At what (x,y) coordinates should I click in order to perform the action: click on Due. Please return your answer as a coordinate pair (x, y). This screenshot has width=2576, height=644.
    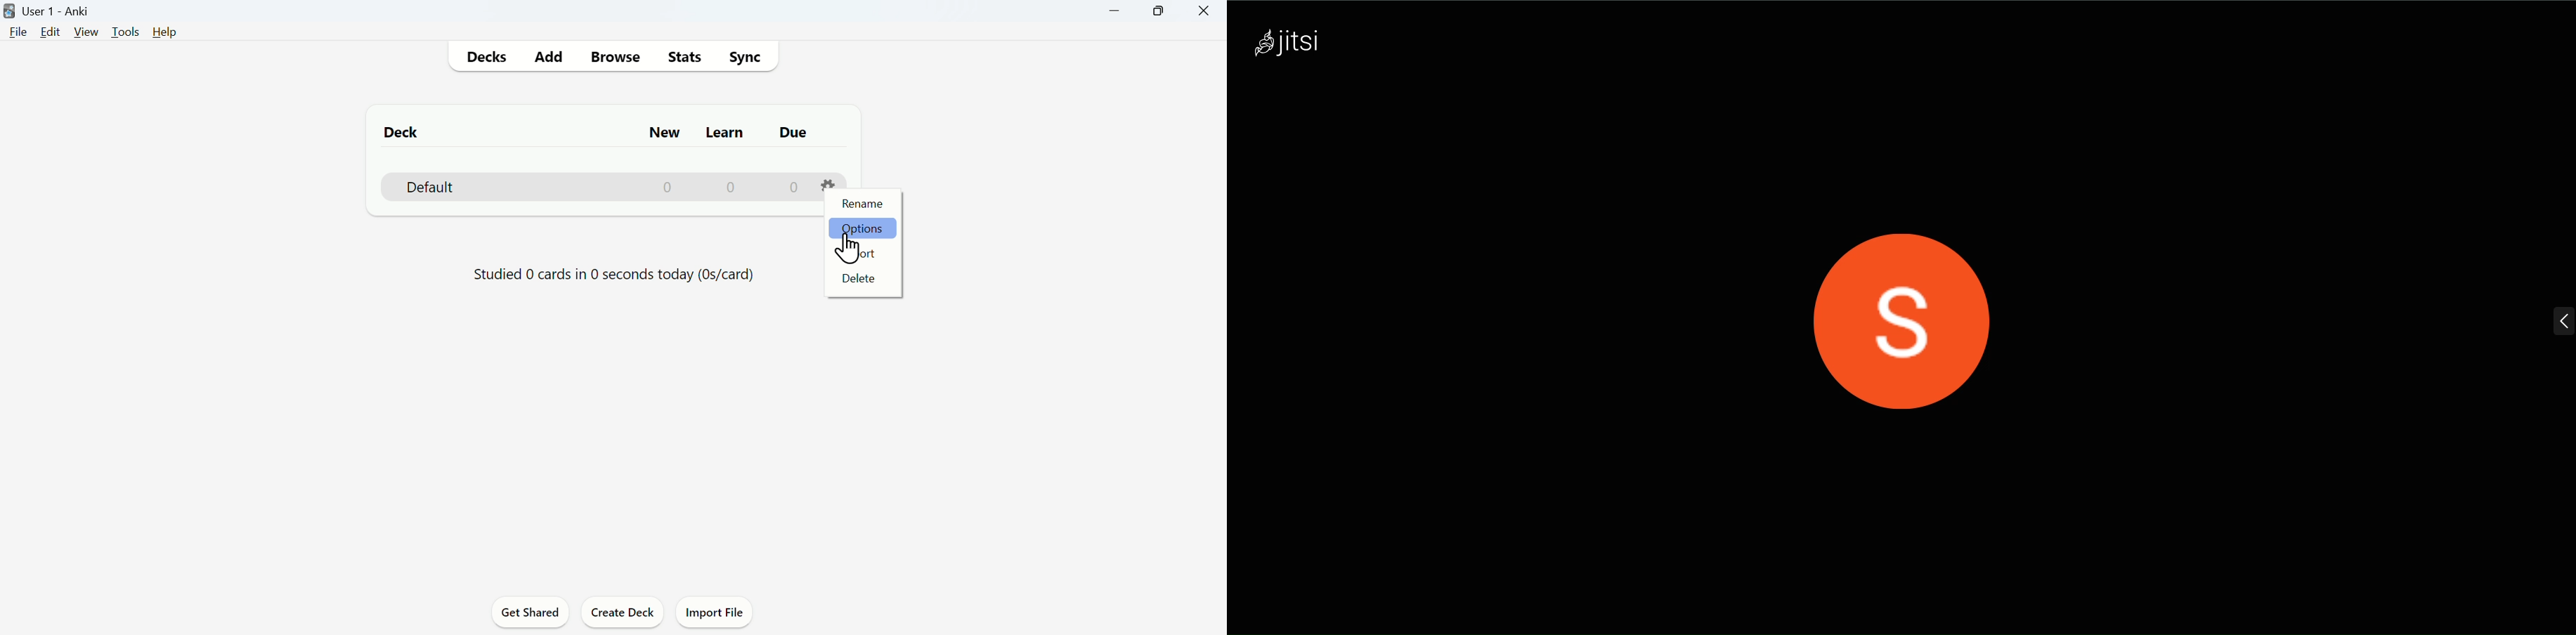
    Looking at the image, I should click on (792, 132).